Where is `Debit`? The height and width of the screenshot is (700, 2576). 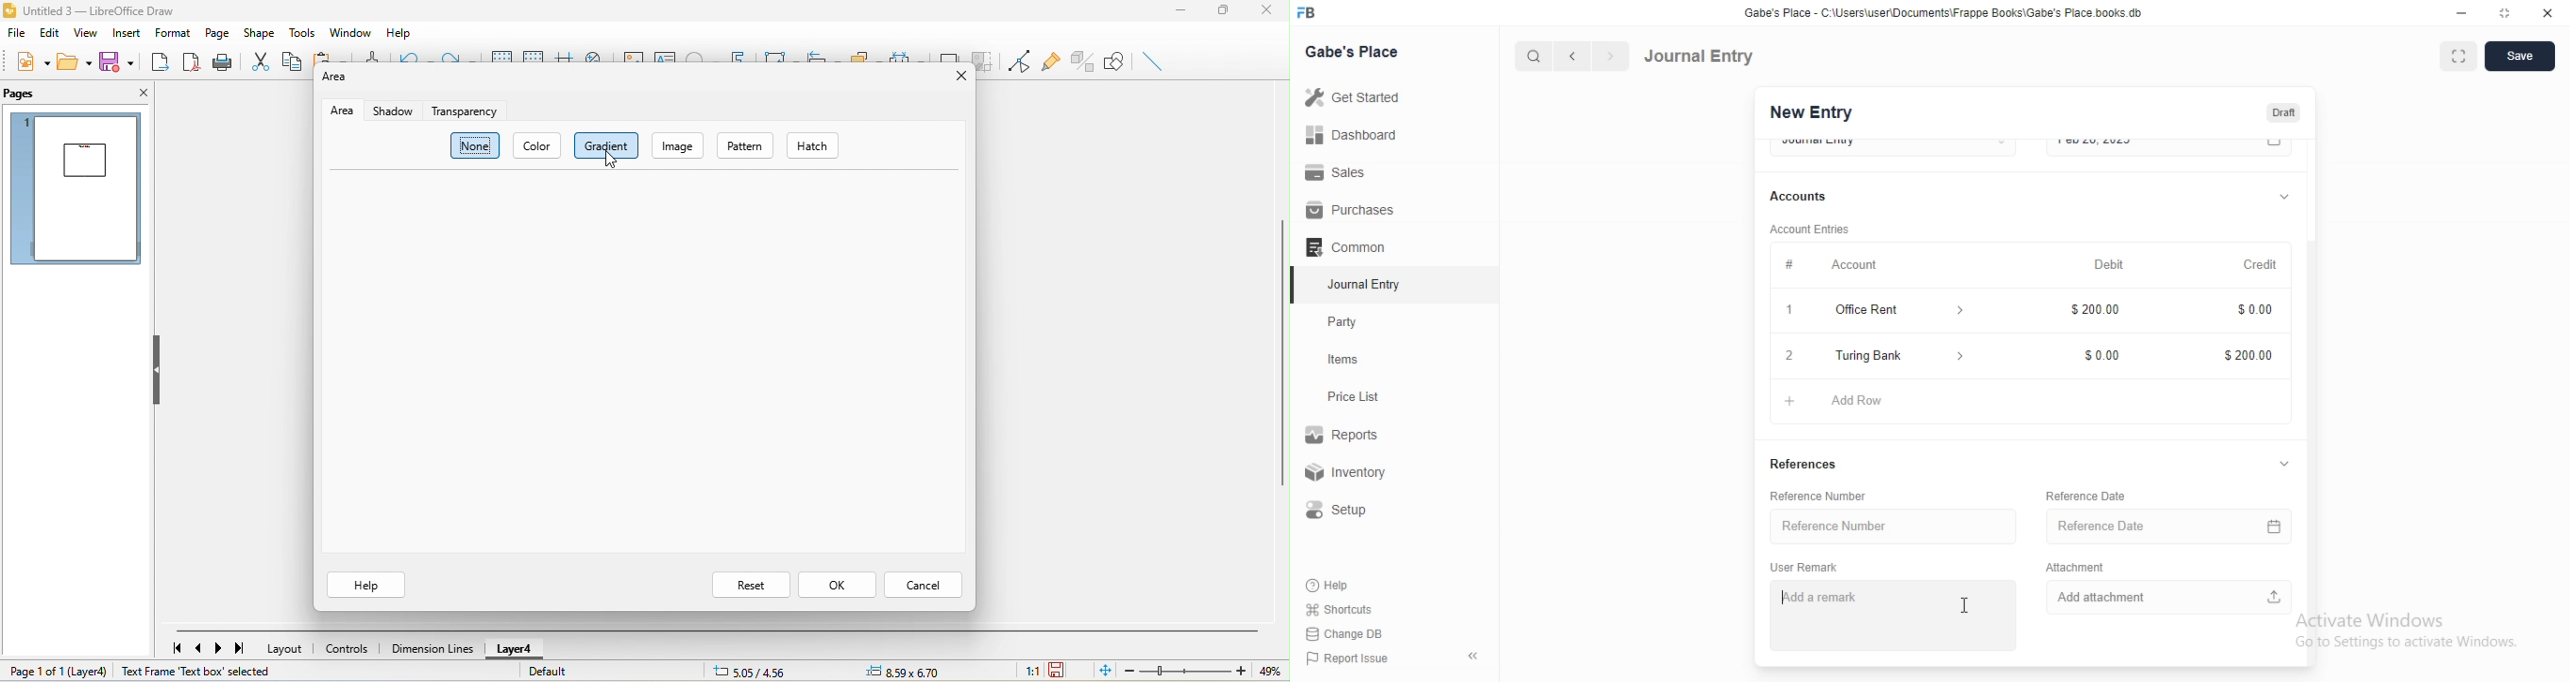
Debit is located at coordinates (2111, 264).